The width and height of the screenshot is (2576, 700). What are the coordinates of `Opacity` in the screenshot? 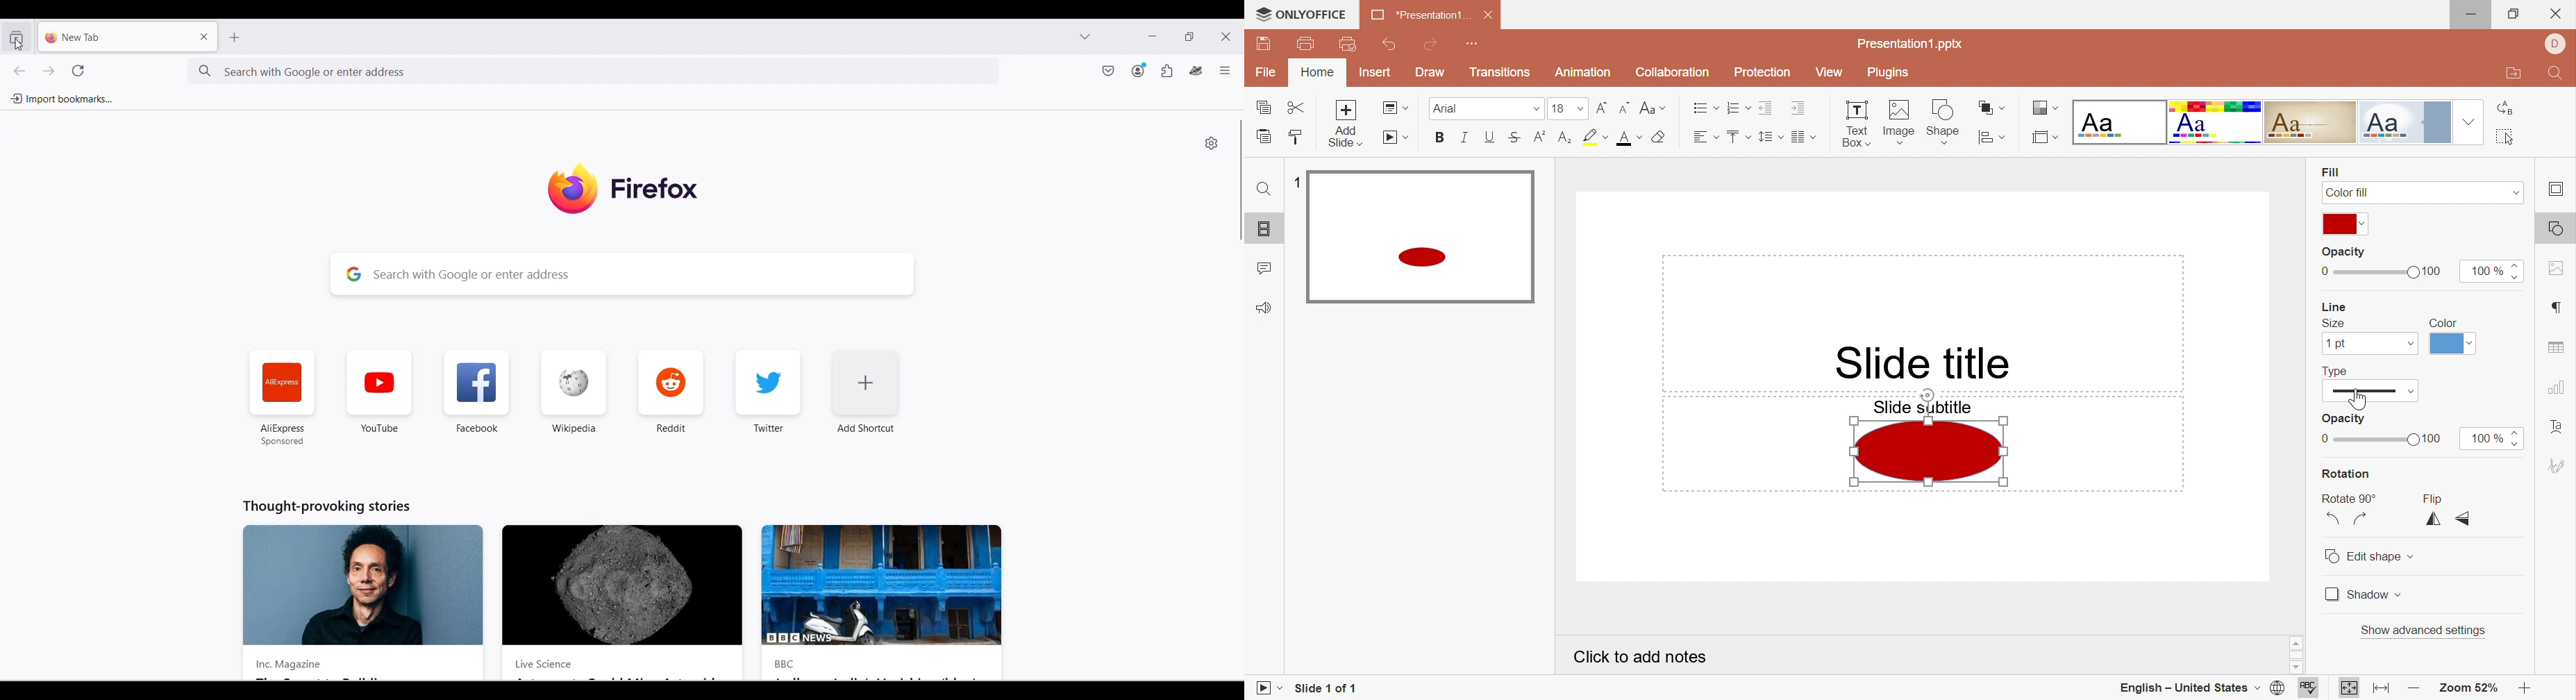 It's located at (2341, 418).